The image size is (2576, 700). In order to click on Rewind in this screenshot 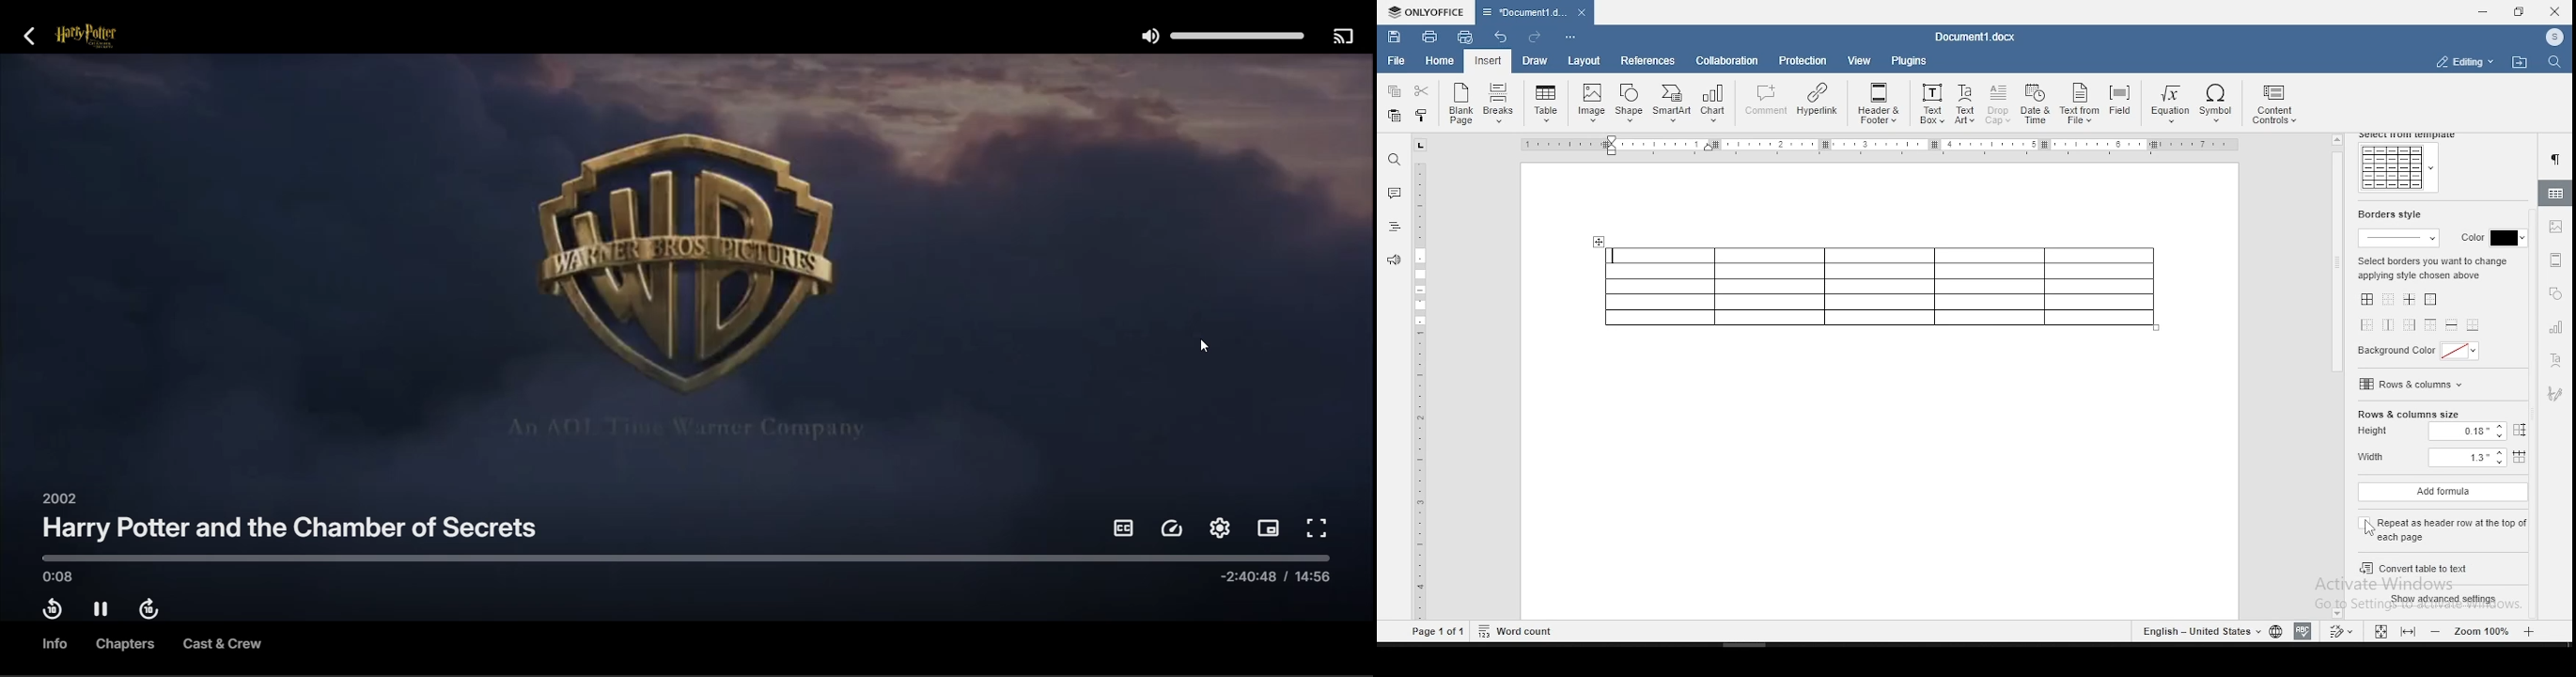, I will do `click(51, 612)`.